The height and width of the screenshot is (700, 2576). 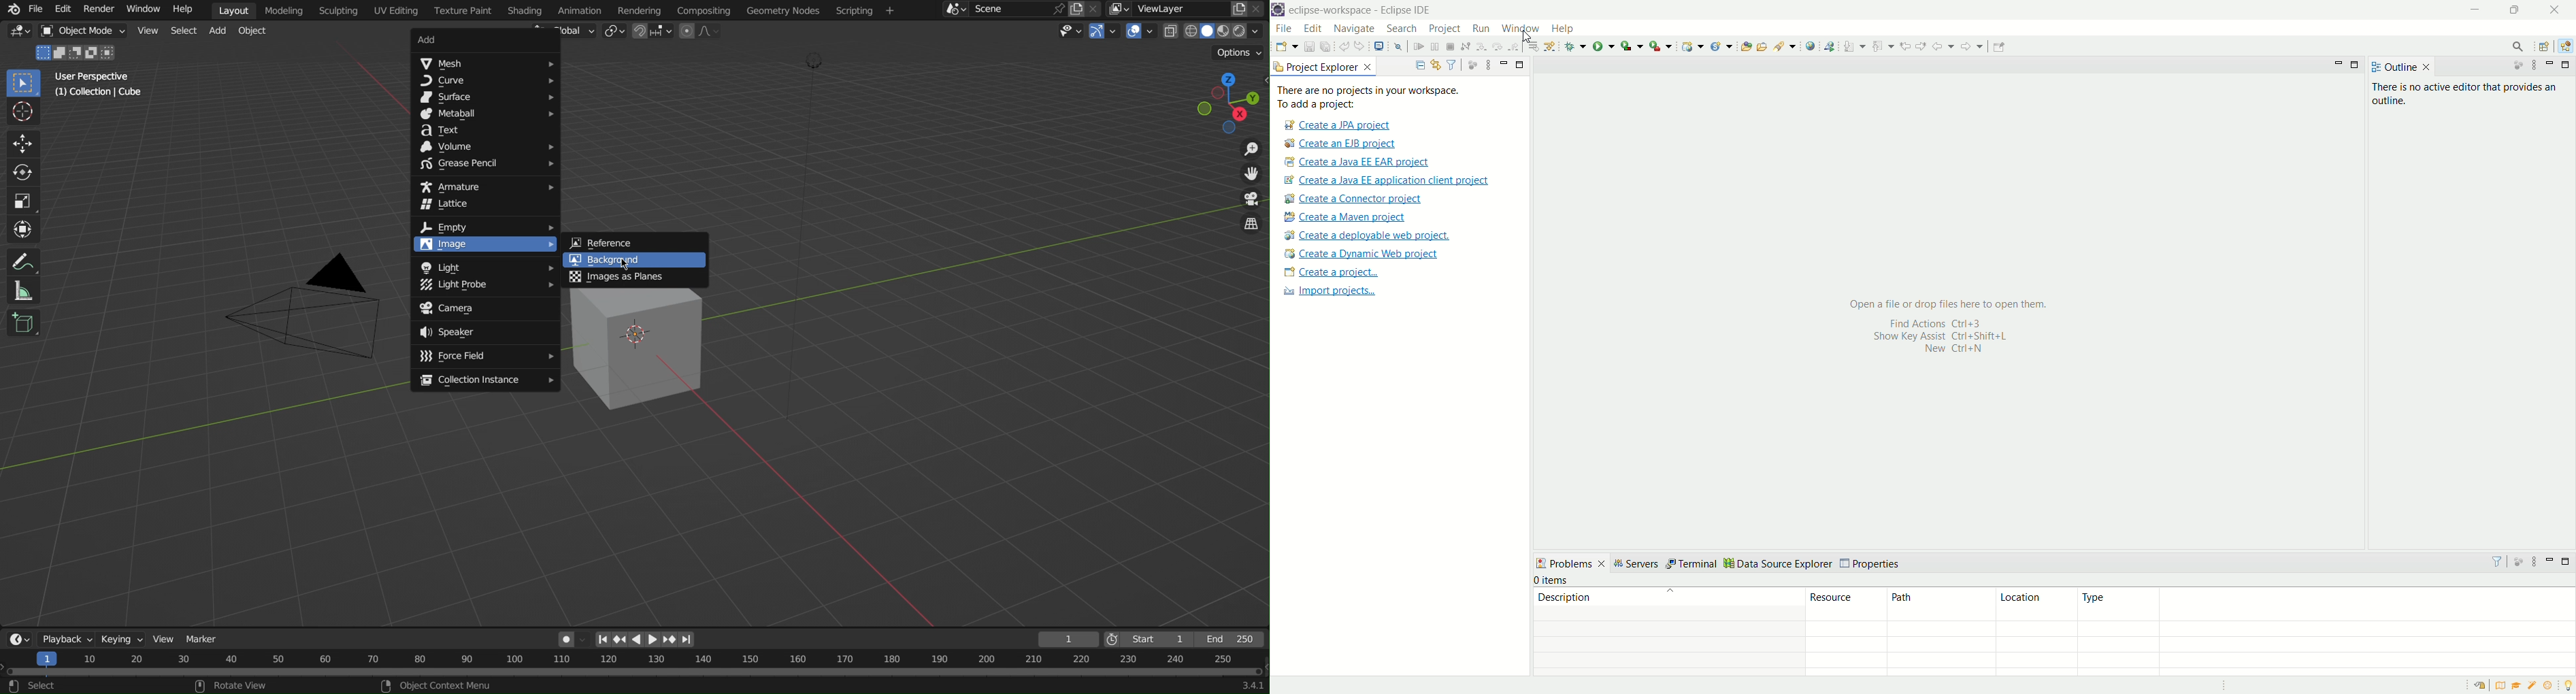 What do you see at coordinates (1666, 604) in the screenshot?
I see `description` at bounding box center [1666, 604].